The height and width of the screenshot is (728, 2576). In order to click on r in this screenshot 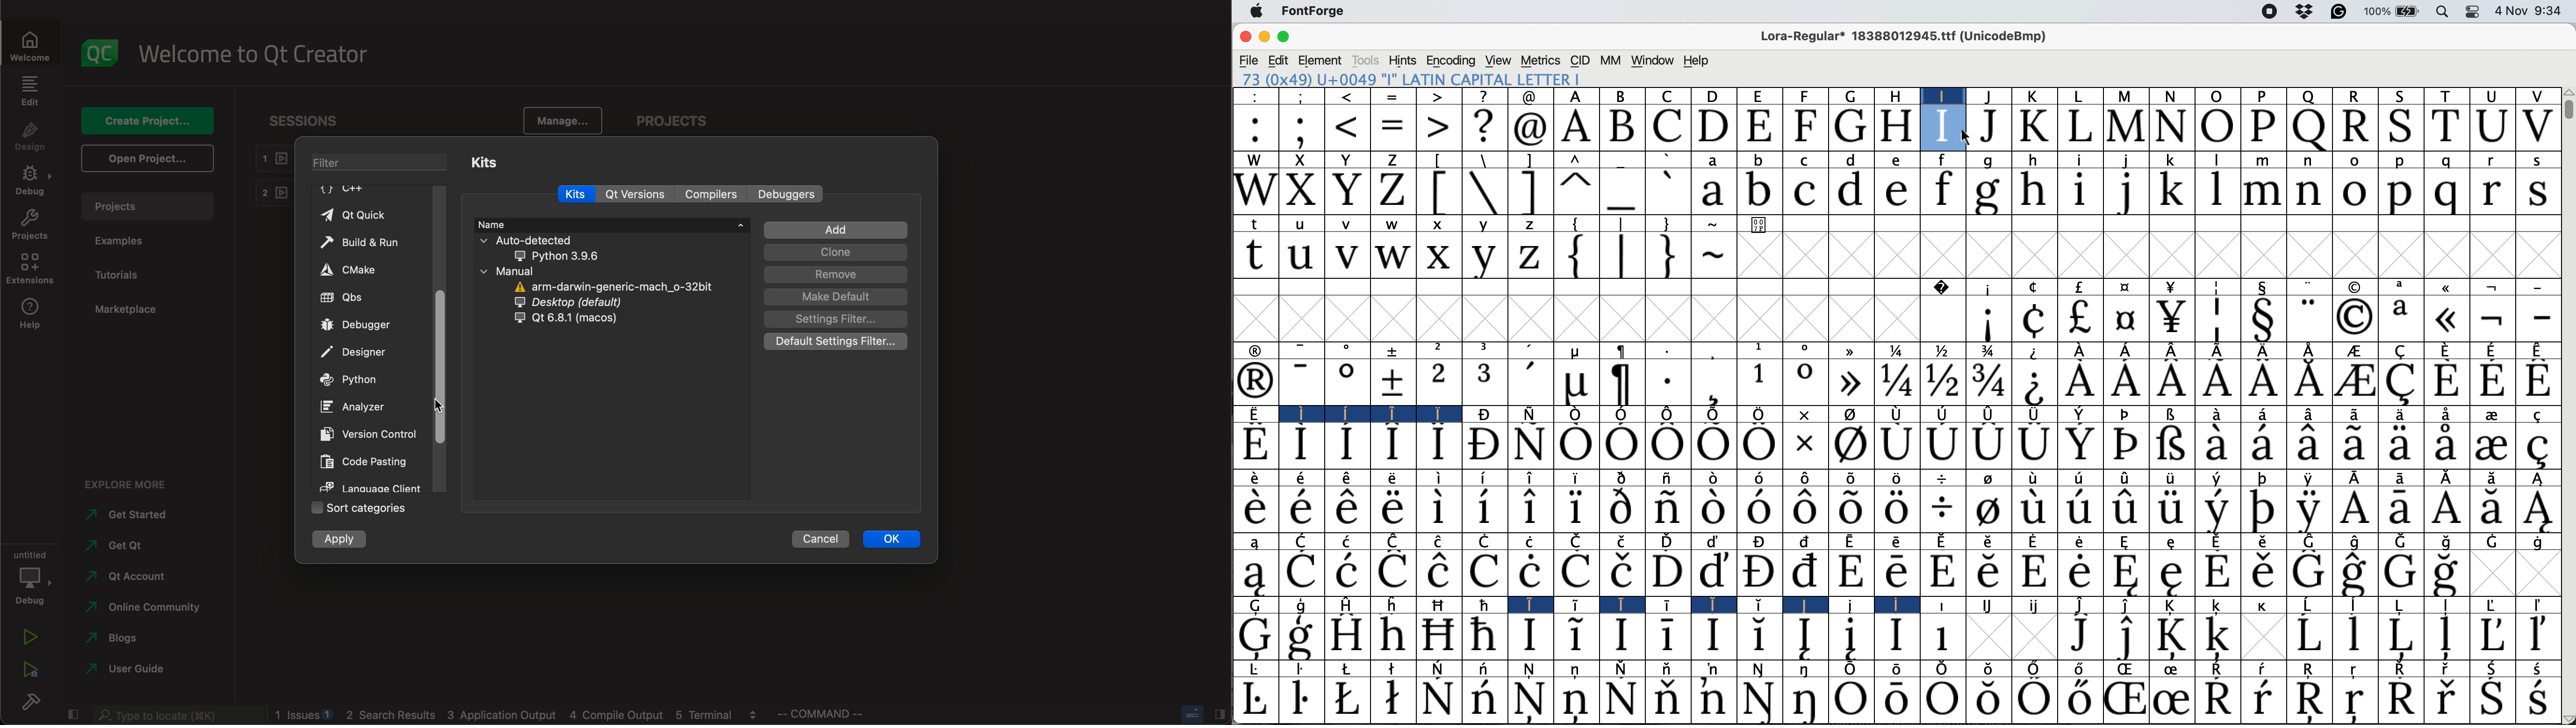, I will do `click(2490, 160)`.